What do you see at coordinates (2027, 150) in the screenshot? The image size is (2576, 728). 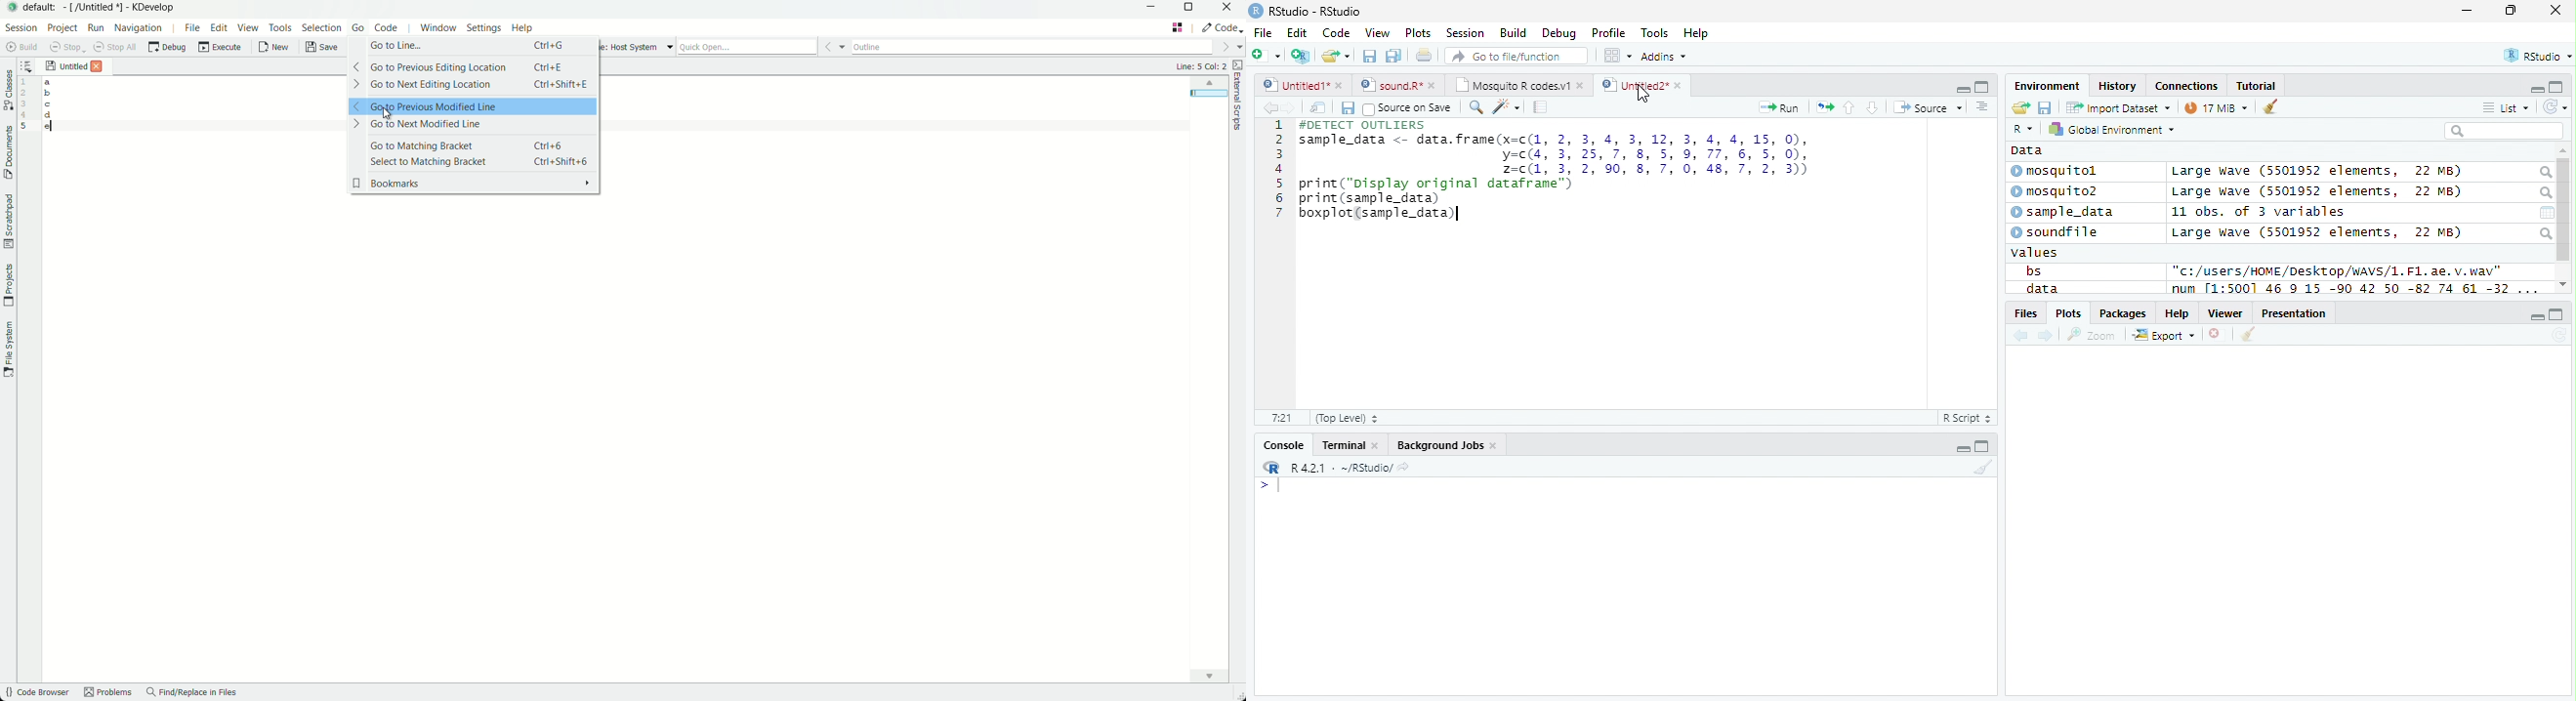 I see `Data` at bounding box center [2027, 150].